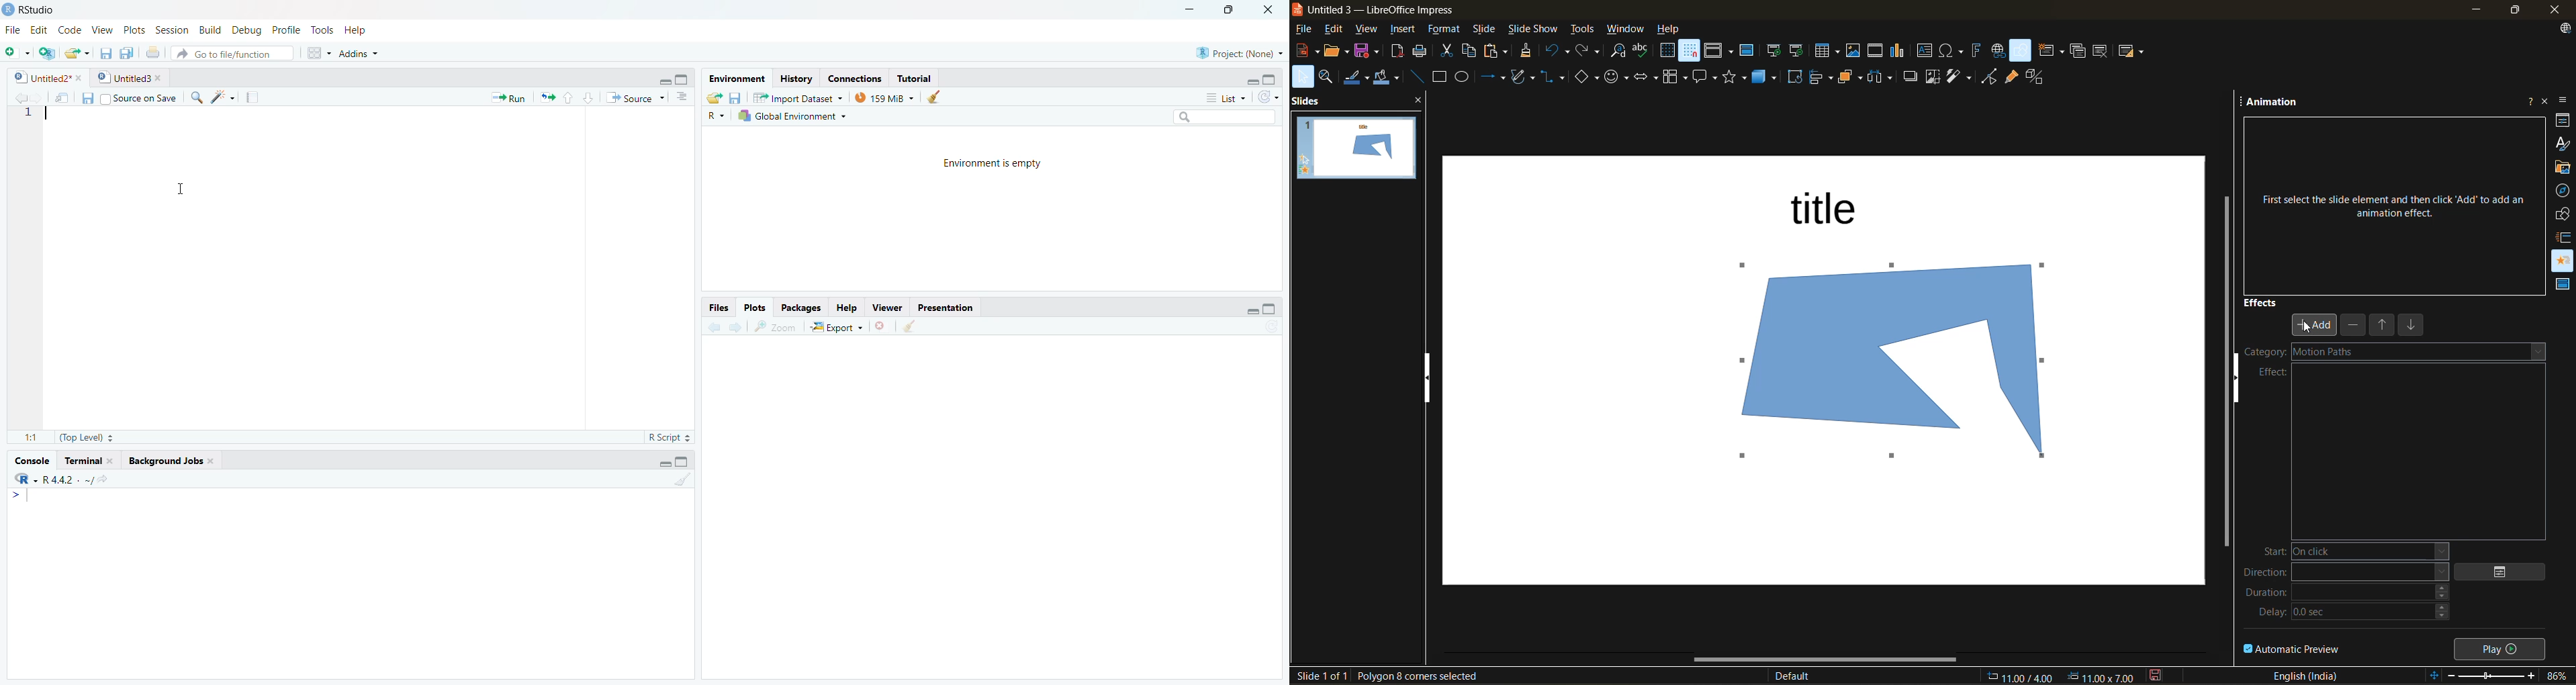 The image size is (2576, 700). What do you see at coordinates (567, 98) in the screenshot?
I see `Up` at bounding box center [567, 98].